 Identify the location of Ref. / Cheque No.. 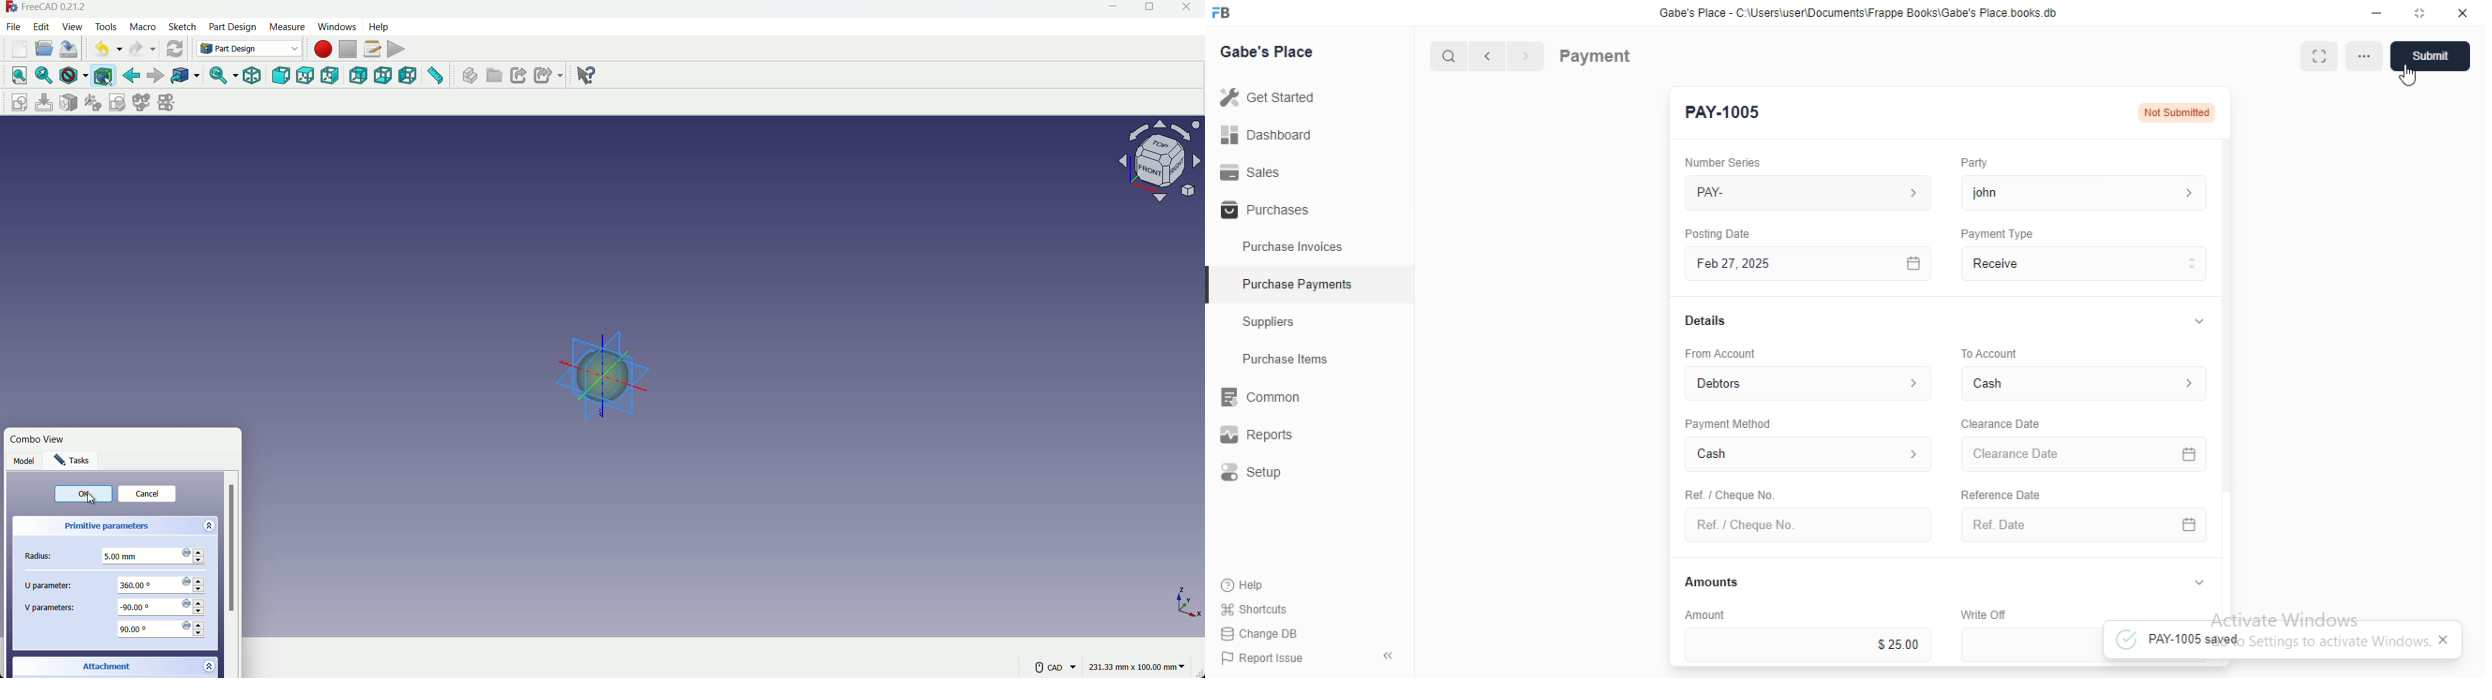
(1807, 525).